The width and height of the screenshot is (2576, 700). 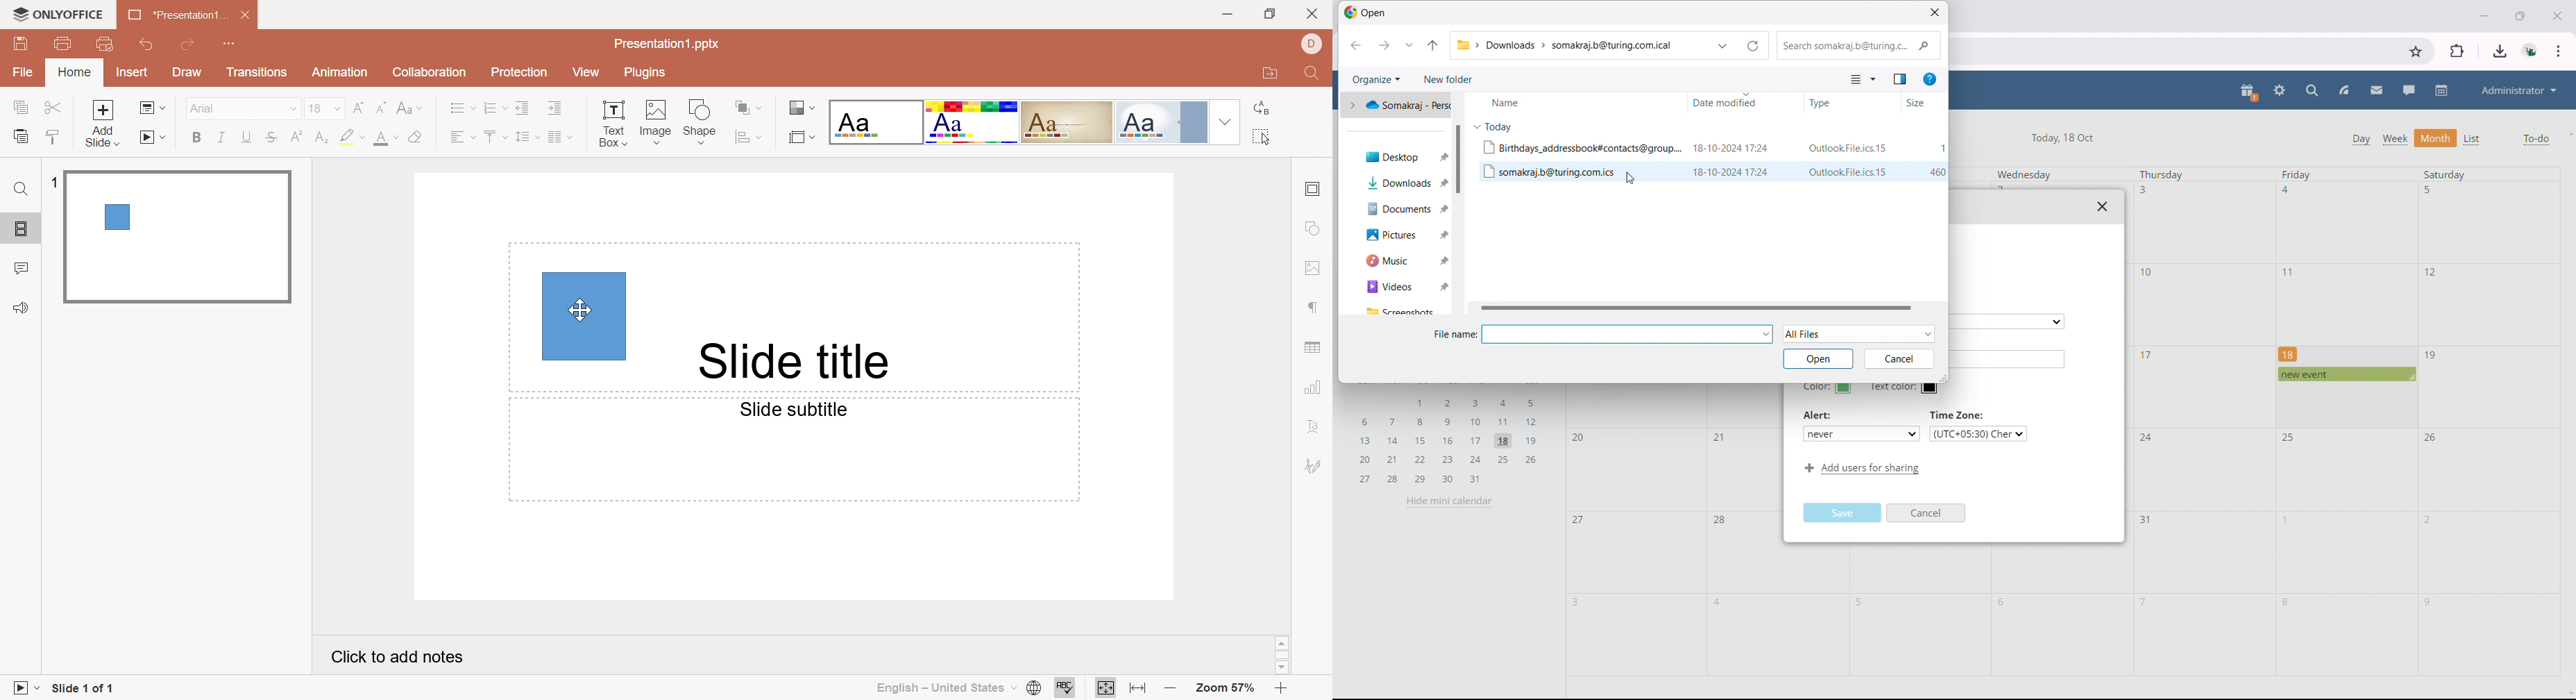 I want to click on 6, so click(x=2004, y=603).